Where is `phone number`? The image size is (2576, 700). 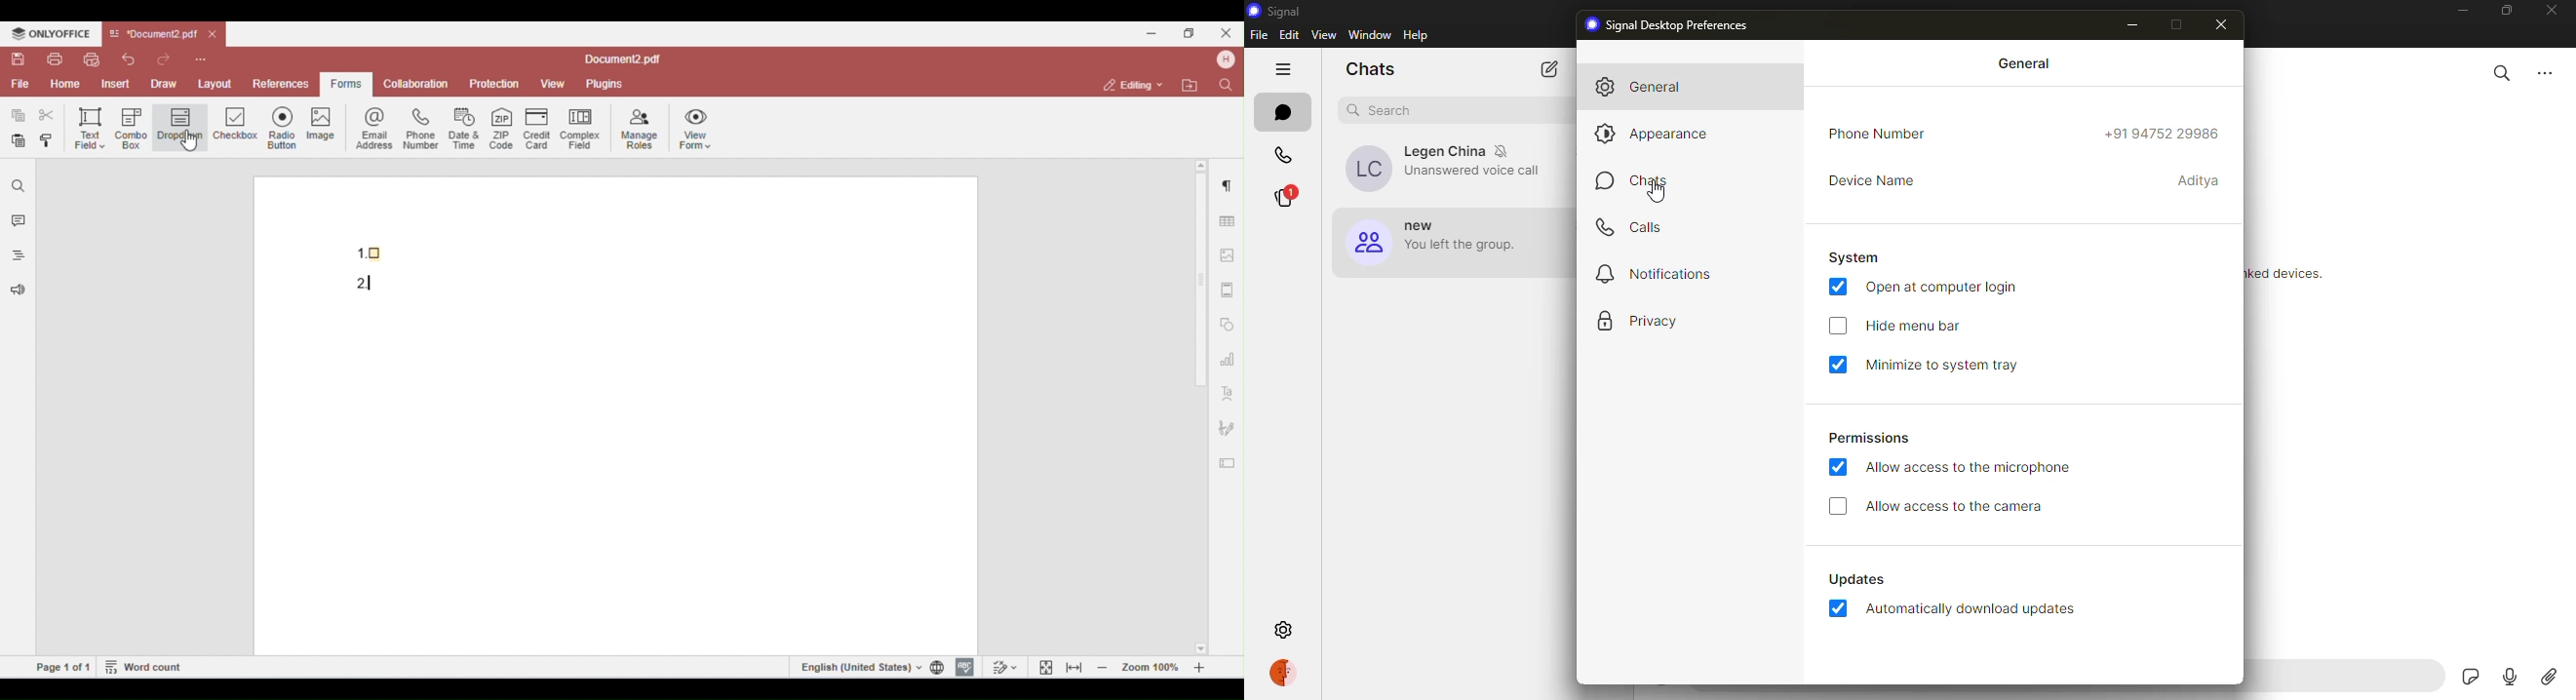 phone number is located at coordinates (1881, 133).